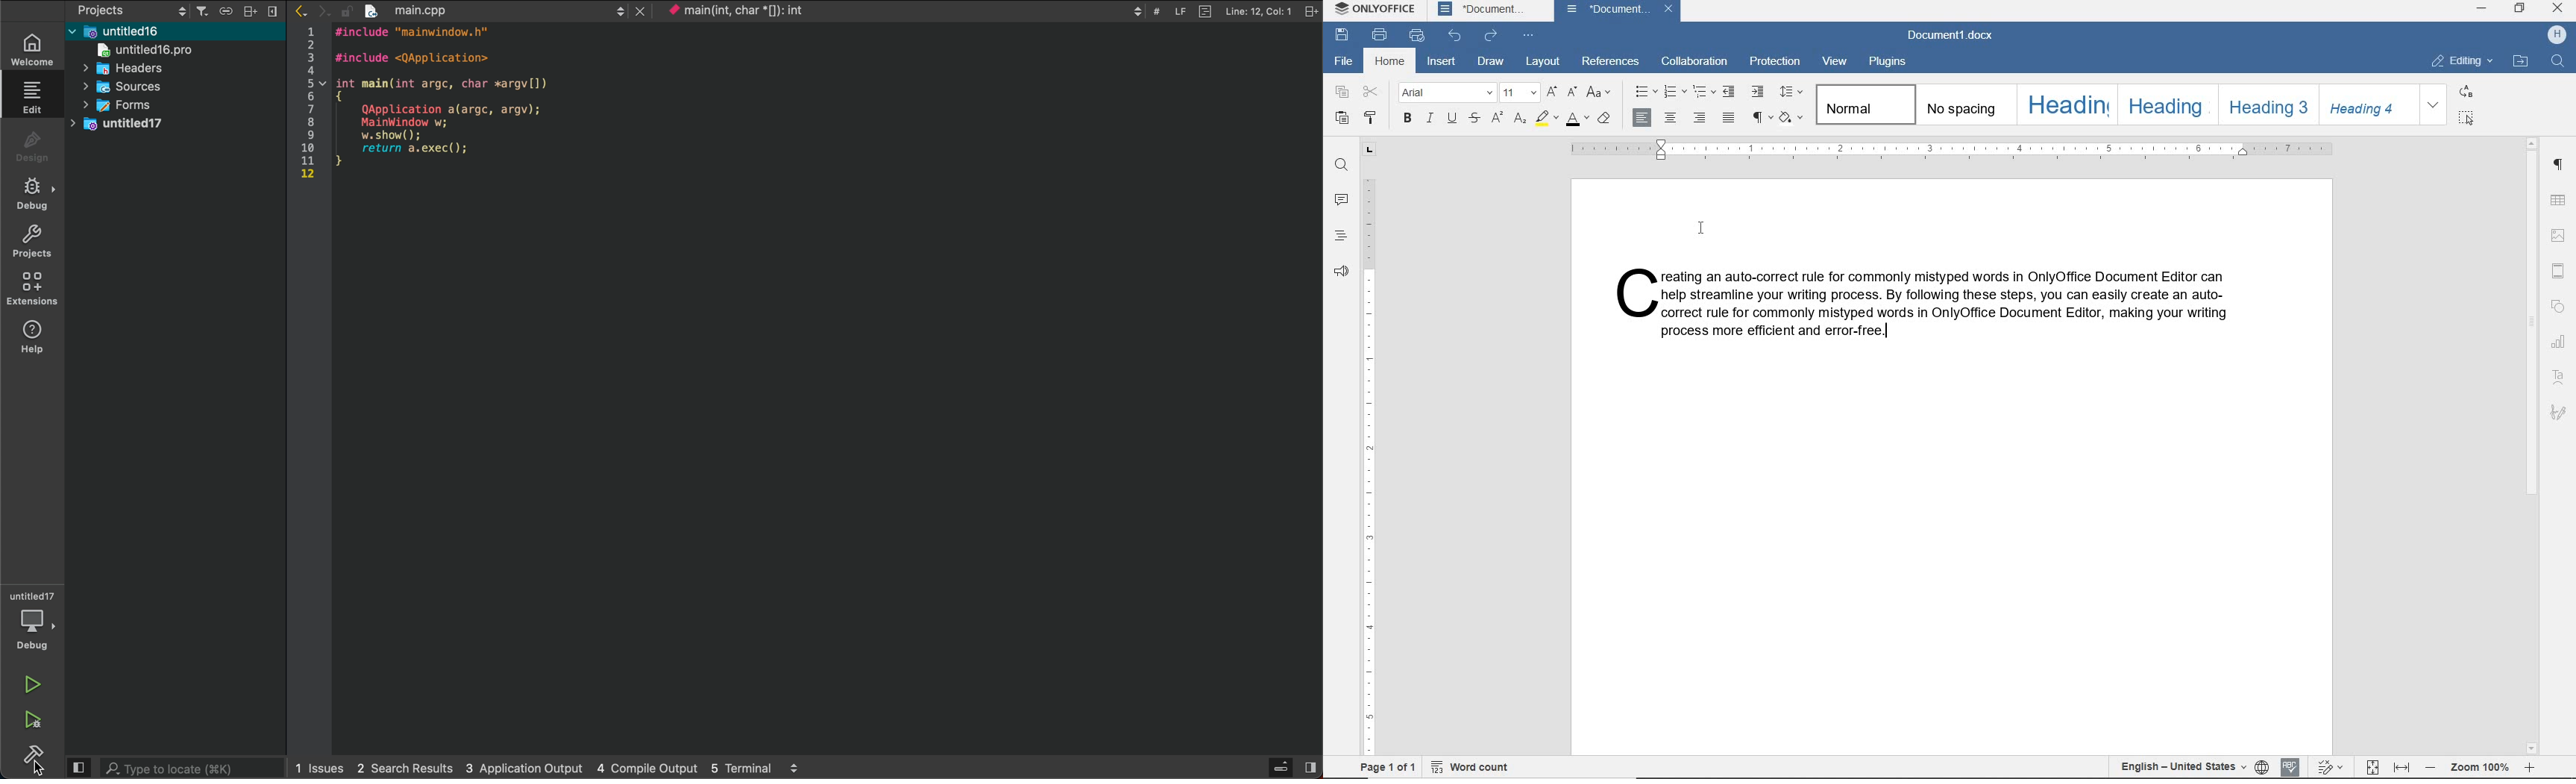  What do you see at coordinates (1342, 119) in the screenshot?
I see `PASTE` at bounding box center [1342, 119].